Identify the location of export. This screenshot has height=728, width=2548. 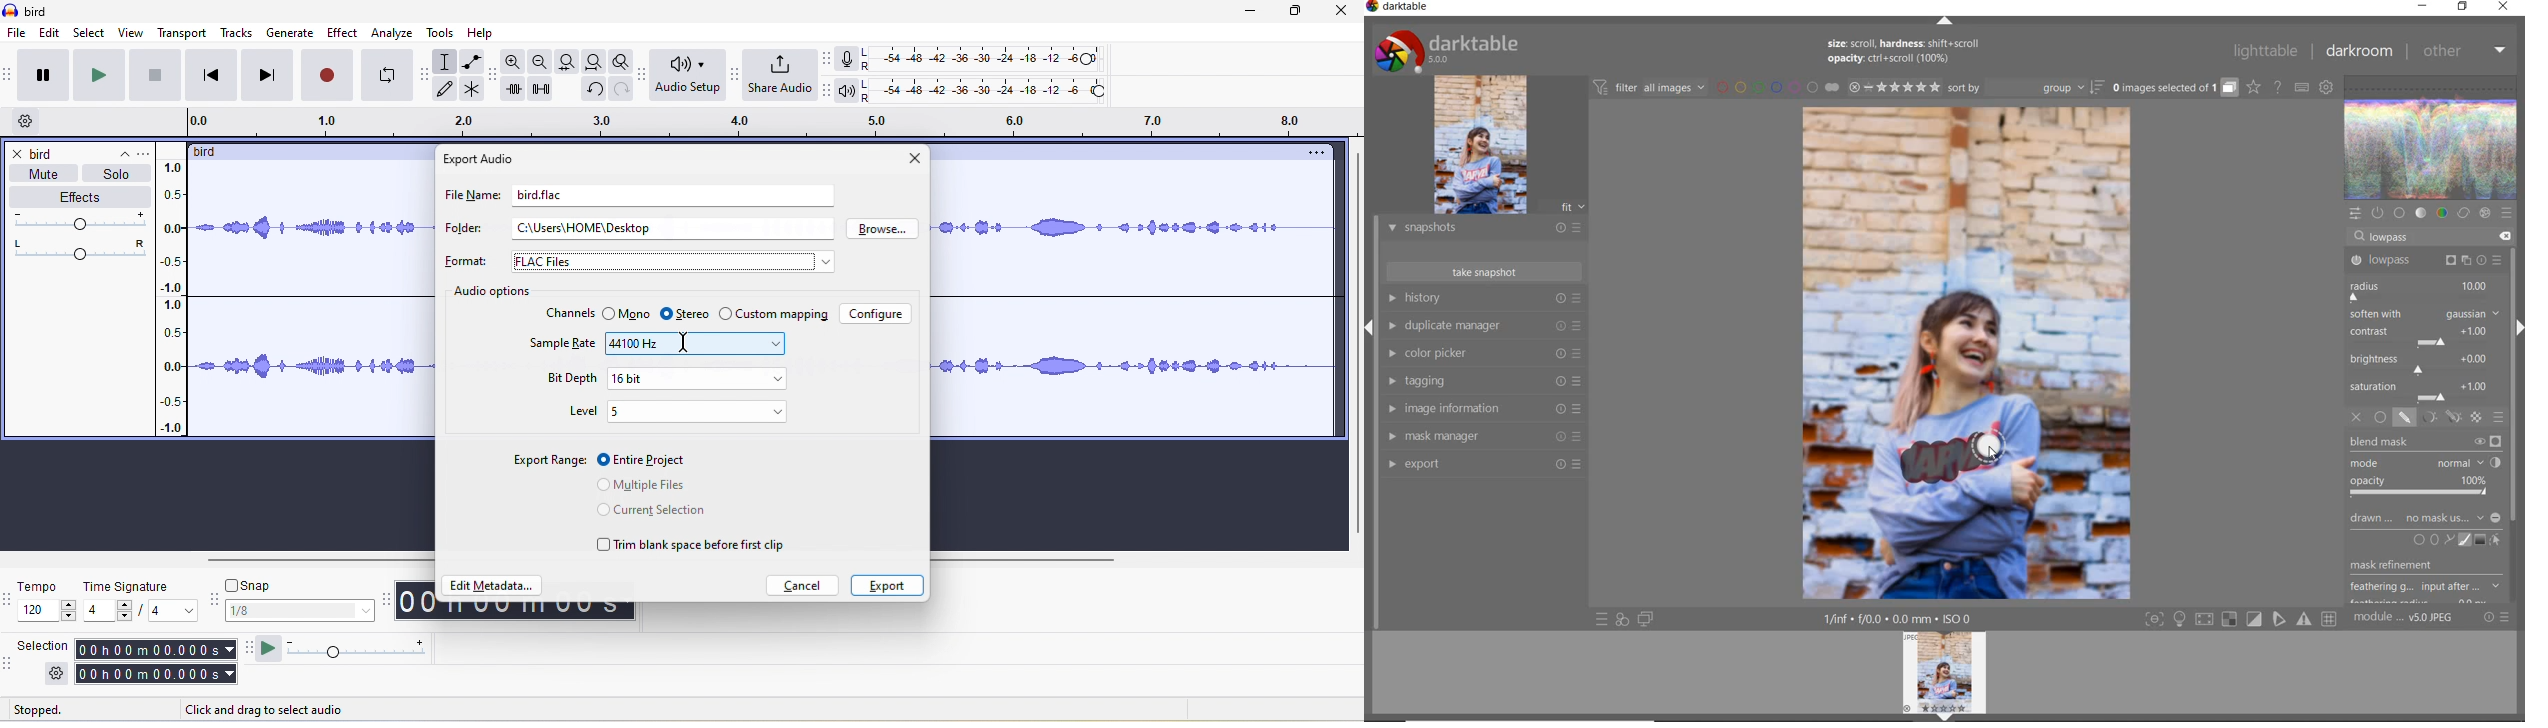
(884, 586).